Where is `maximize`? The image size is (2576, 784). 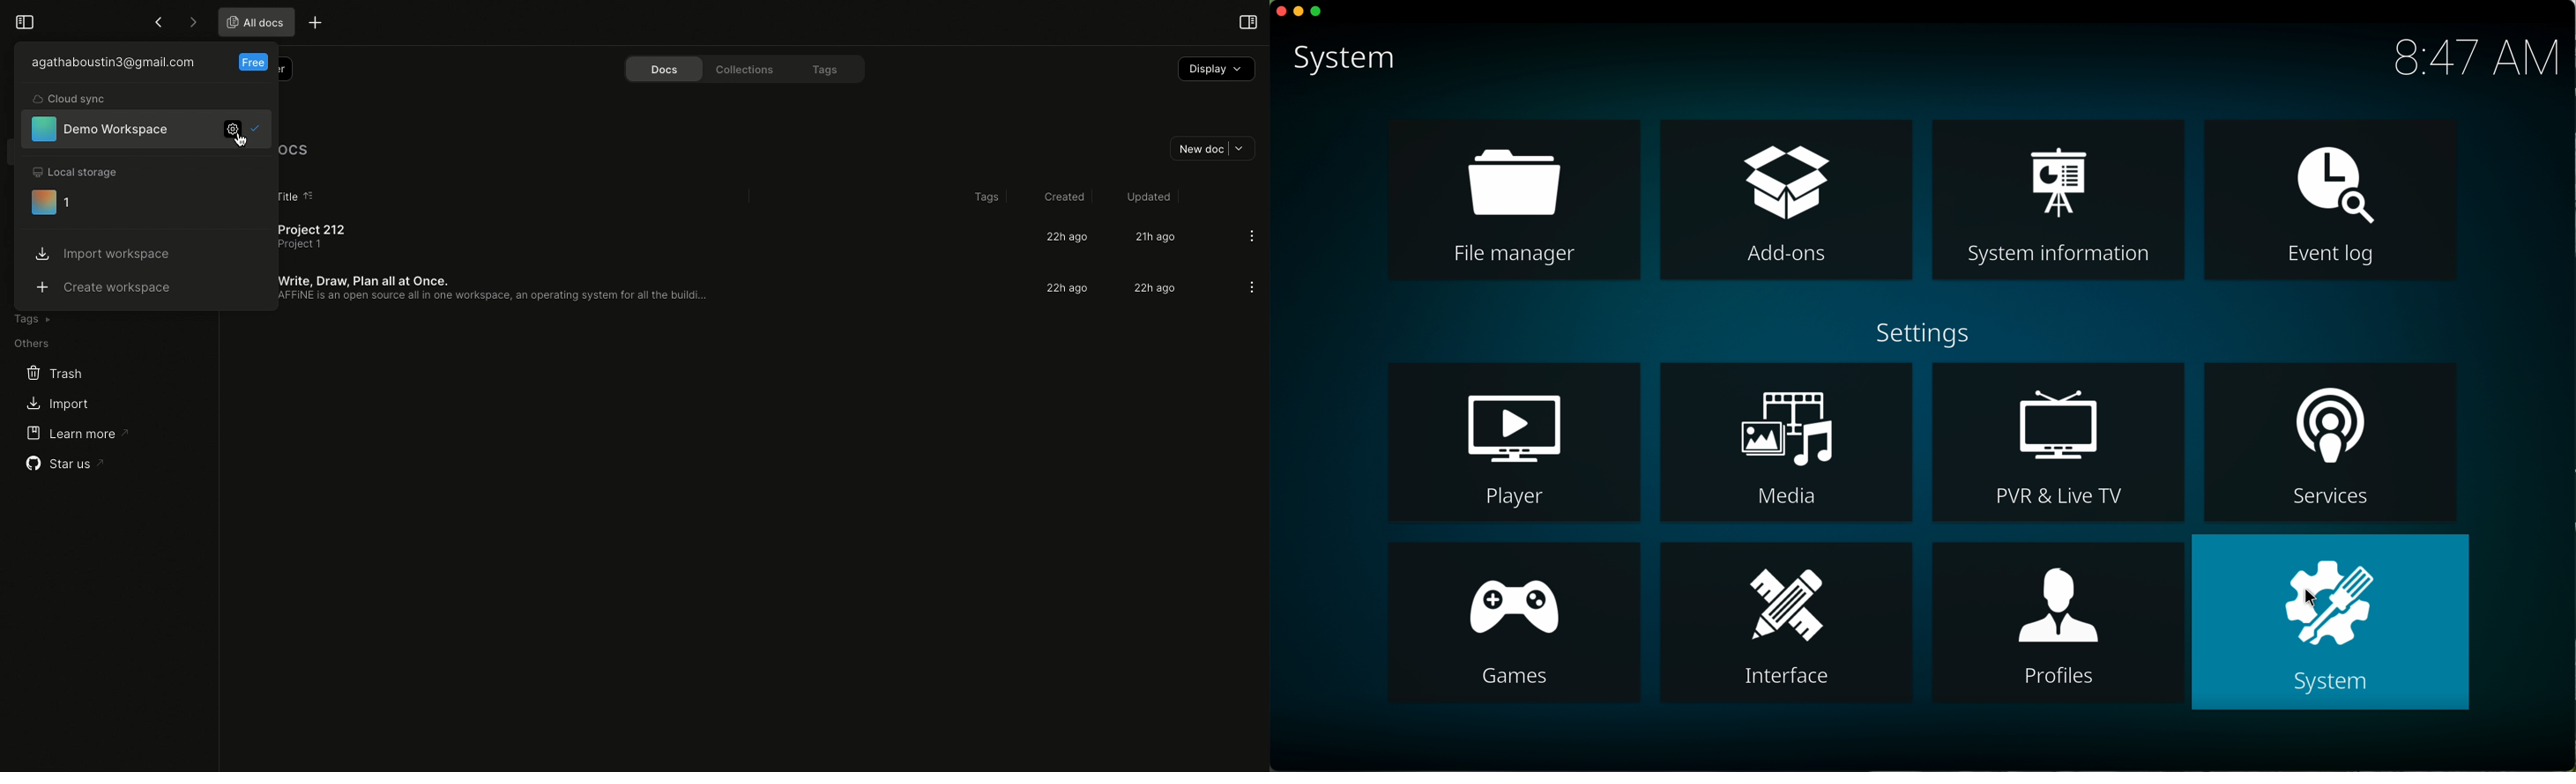 maximize is located at coordinates (1320, 14).